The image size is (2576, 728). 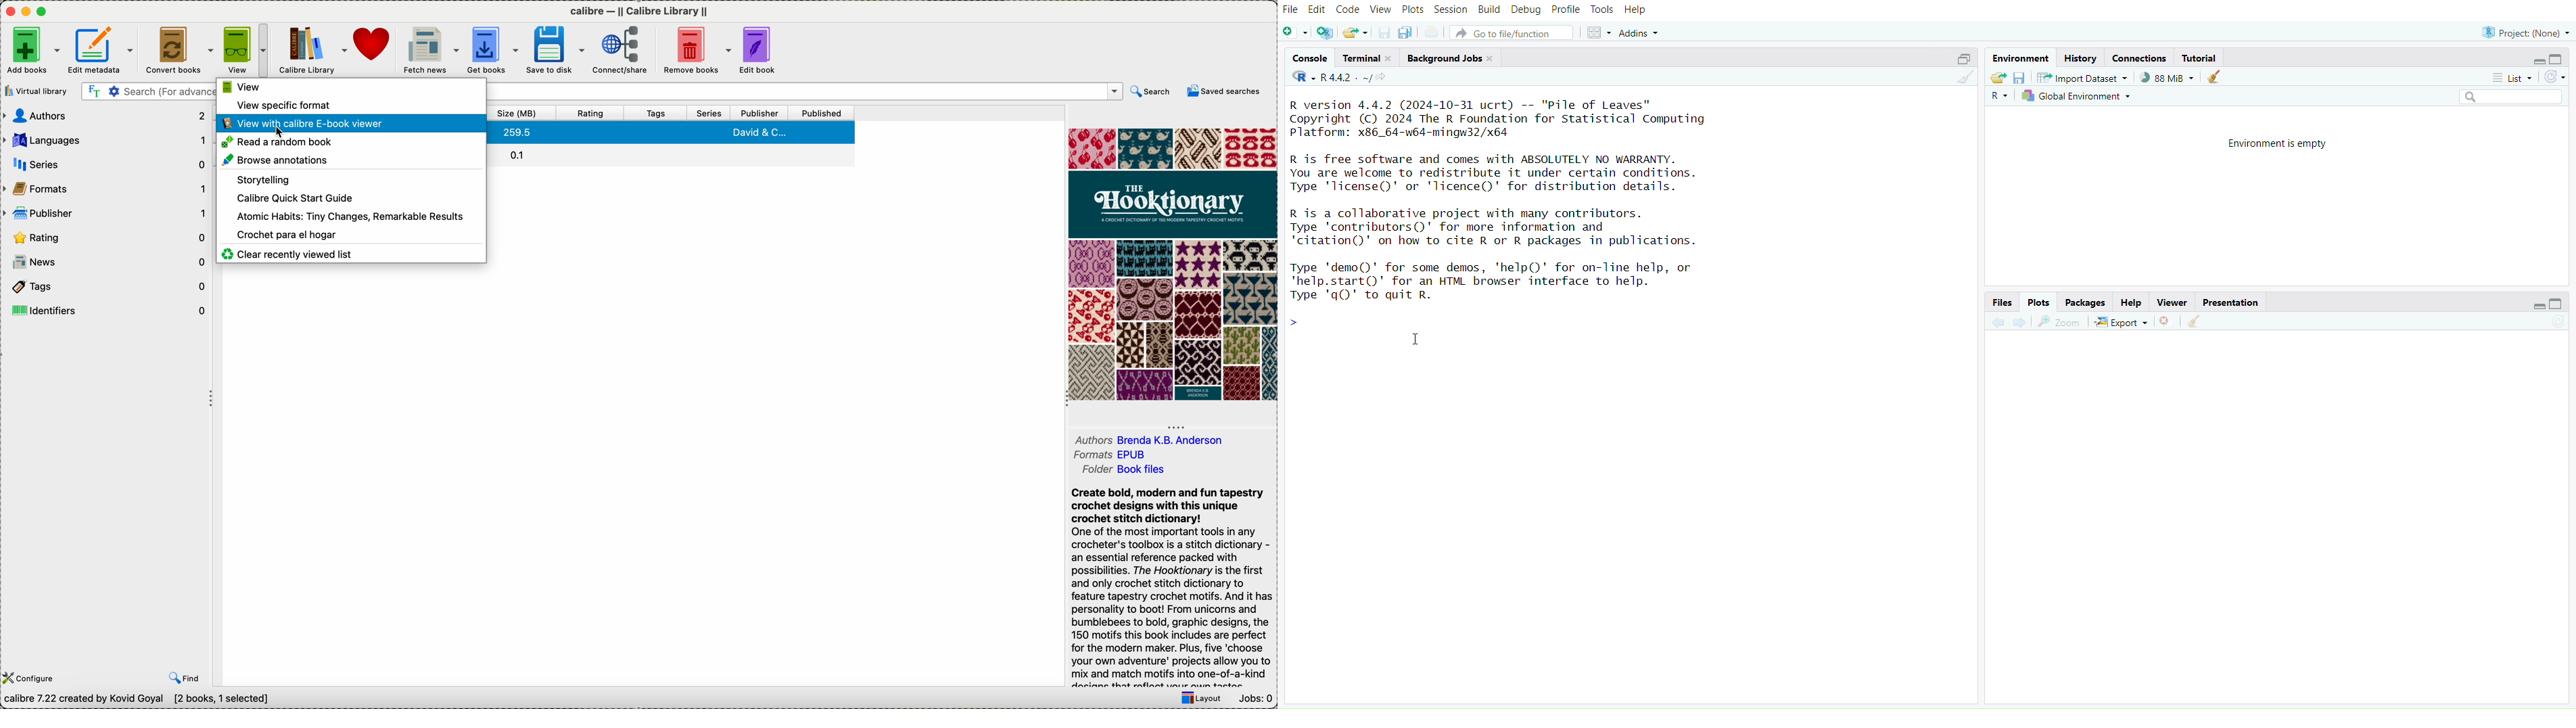 What do you see at coordinates (694, 49) in the screenshot?
I see `remove books` at bounding box center [694, 49].